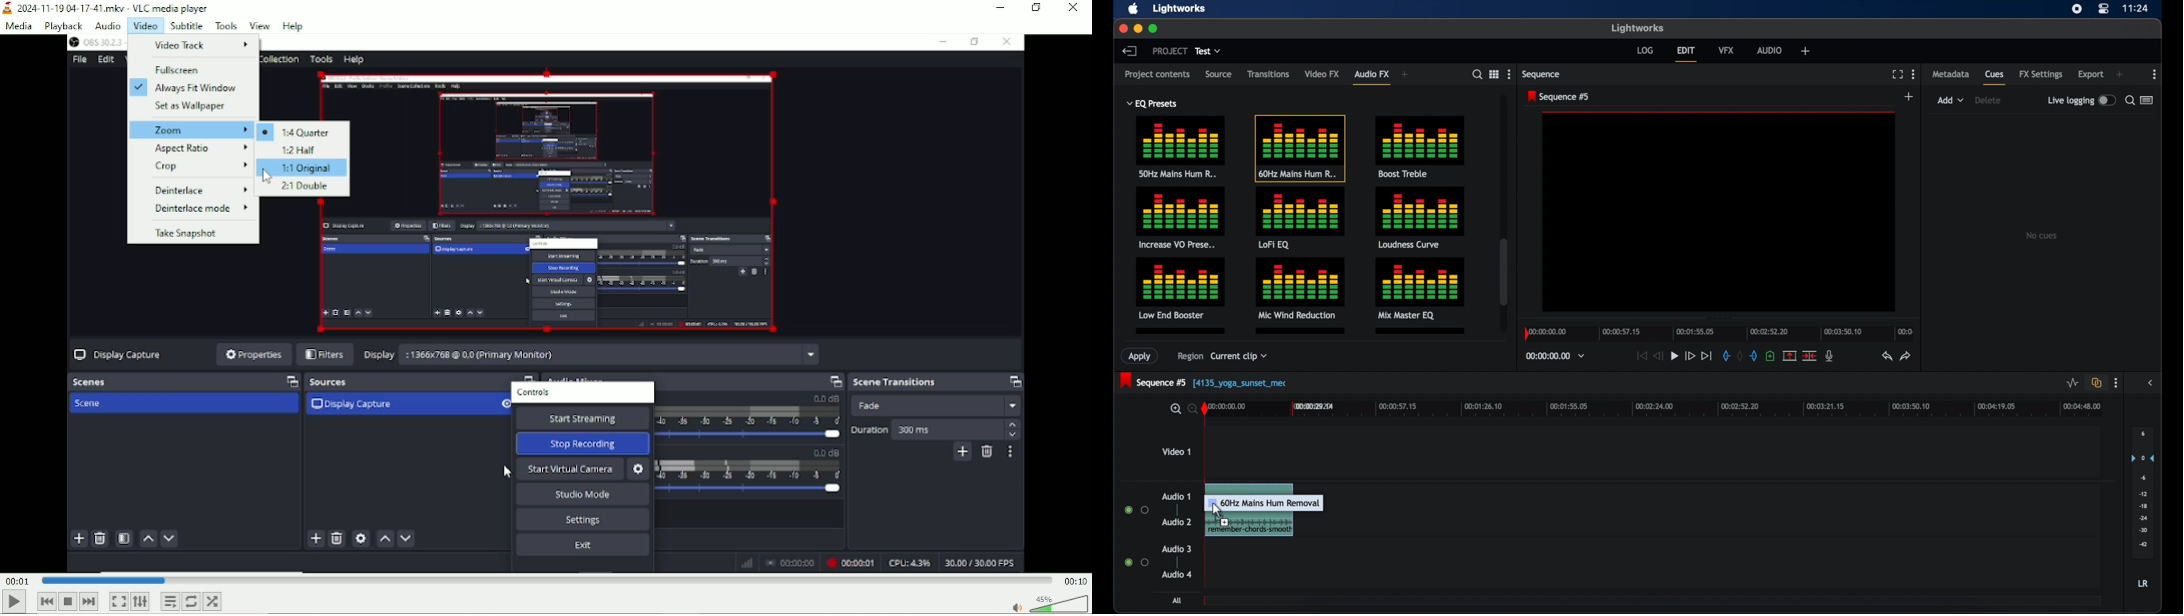 The width and height of the screenshot is (2184, 616). What do you see at coordinates (1910, 96) in the screenshot?
I see `add` at bounding box center [1910, 96].